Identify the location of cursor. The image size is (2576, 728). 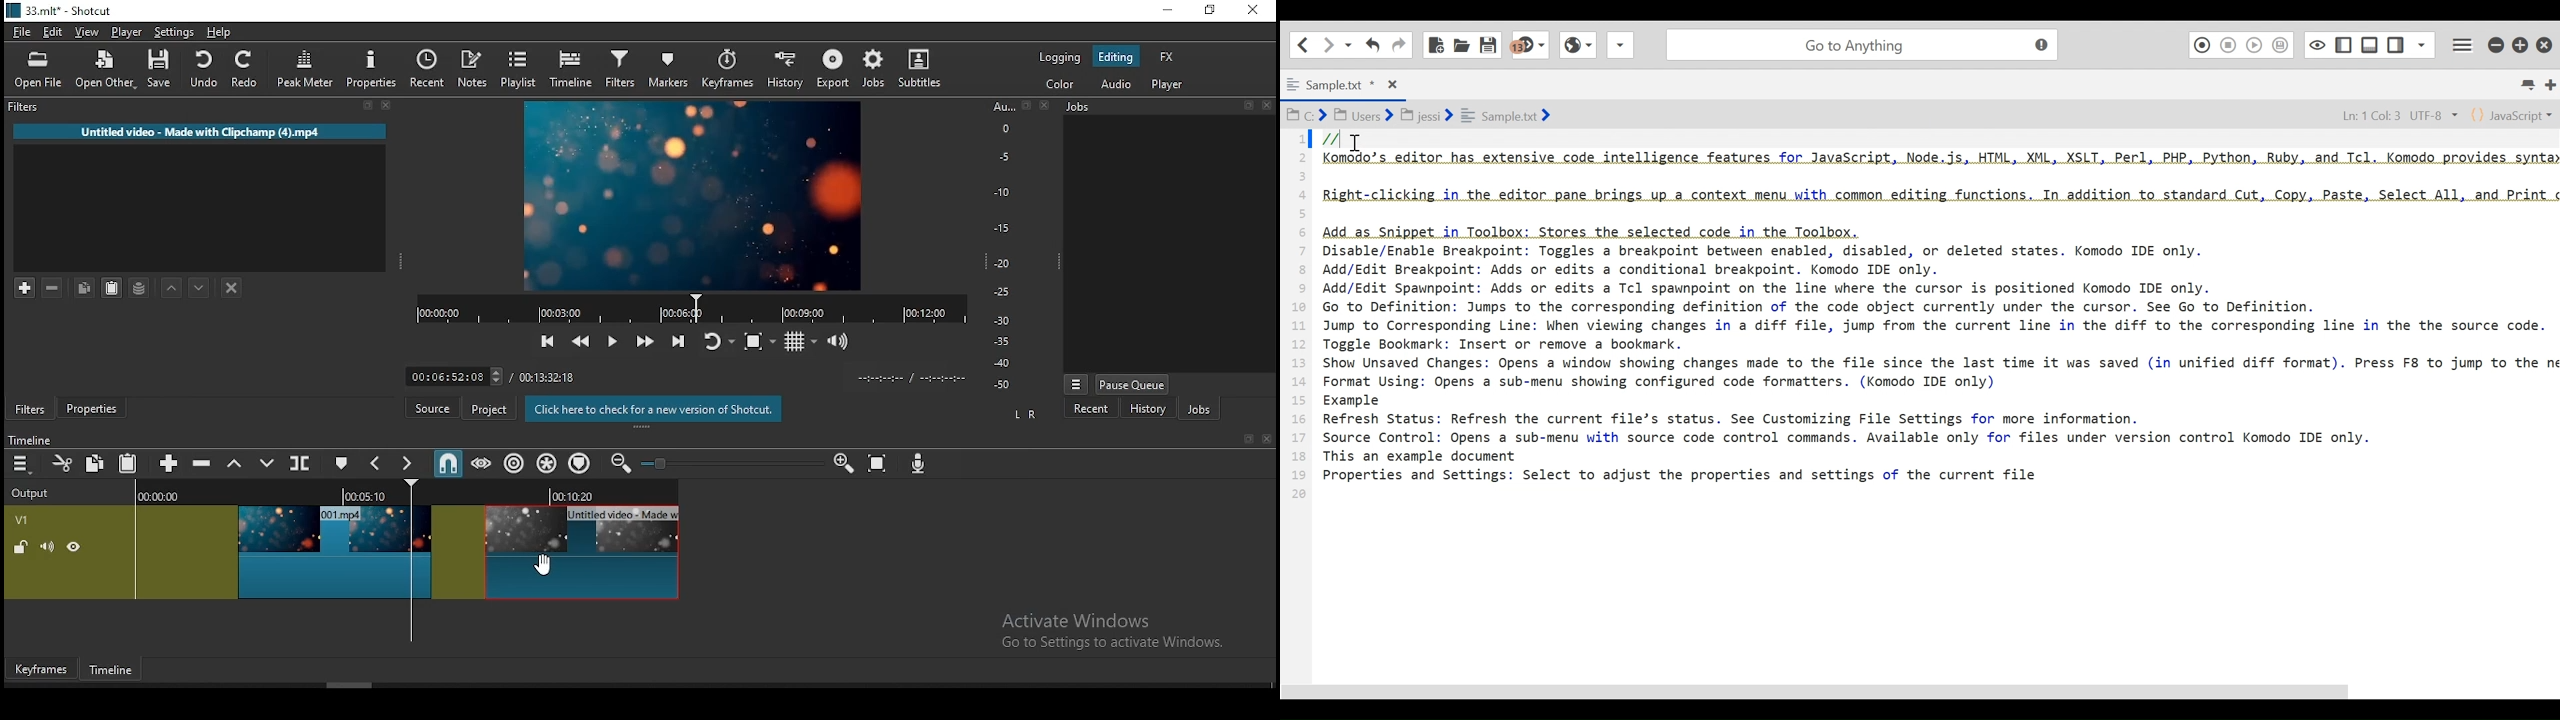
(548, 566).